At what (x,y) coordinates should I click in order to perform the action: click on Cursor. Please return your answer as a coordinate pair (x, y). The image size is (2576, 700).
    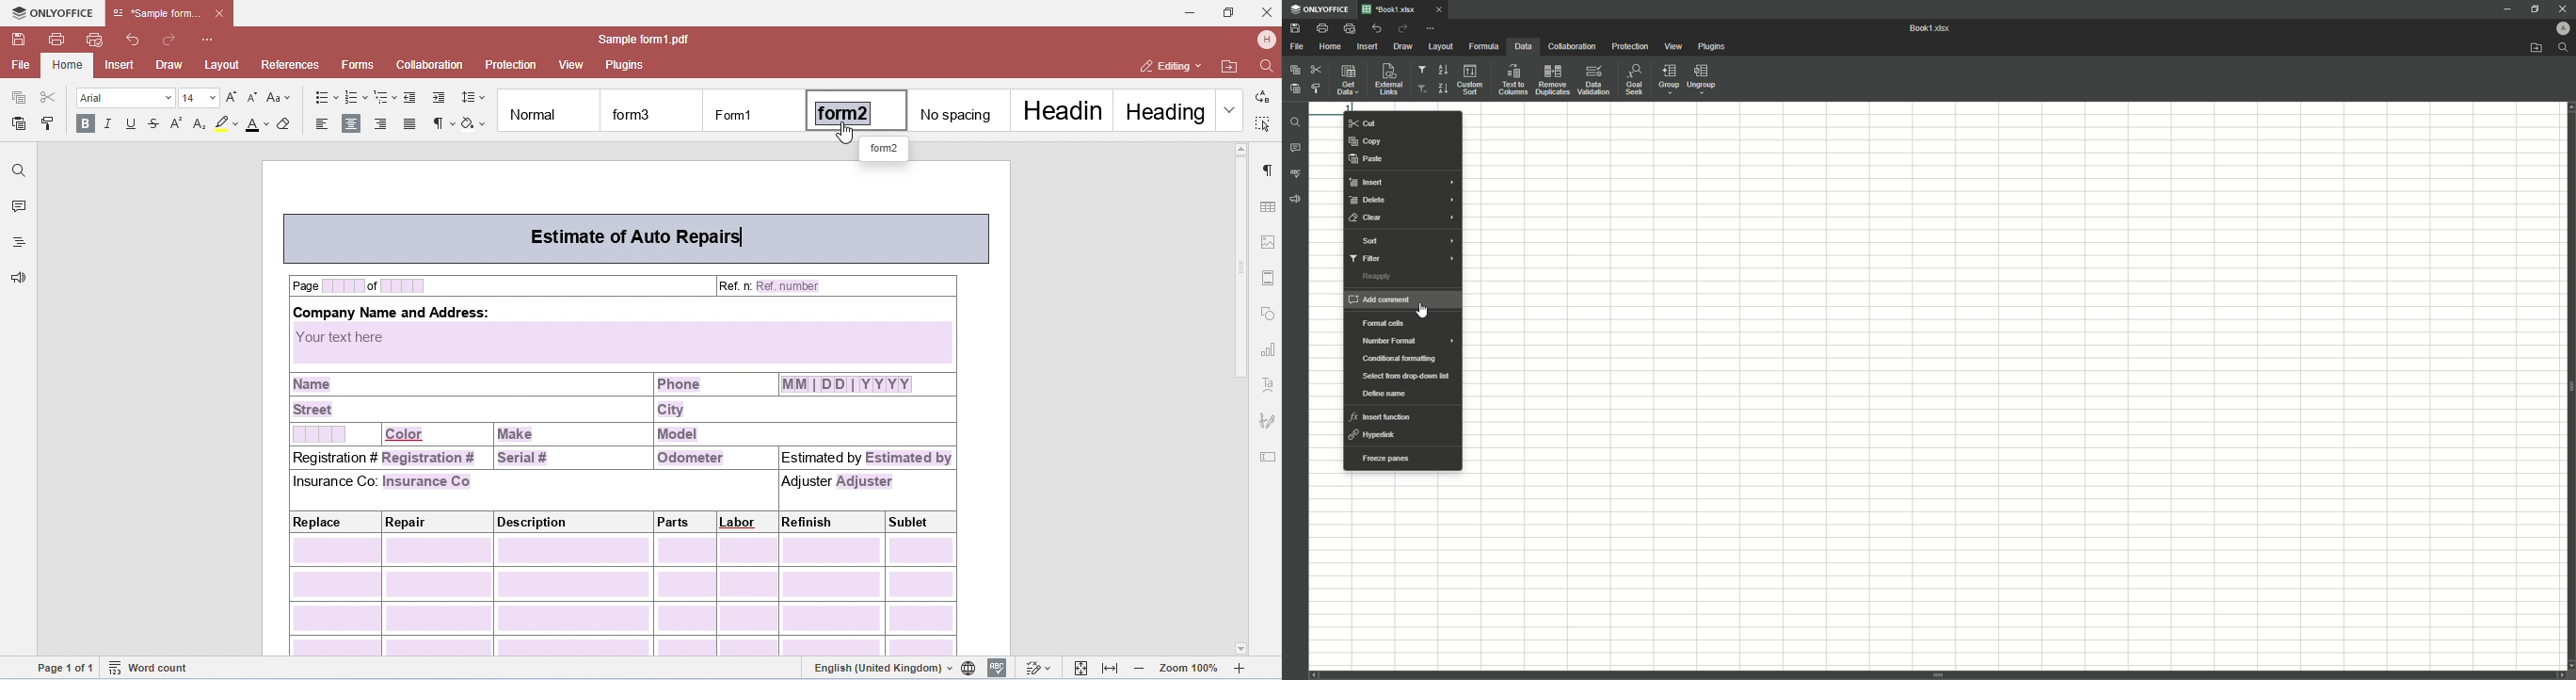
    Looking at the image, I should click on (1427, 311).